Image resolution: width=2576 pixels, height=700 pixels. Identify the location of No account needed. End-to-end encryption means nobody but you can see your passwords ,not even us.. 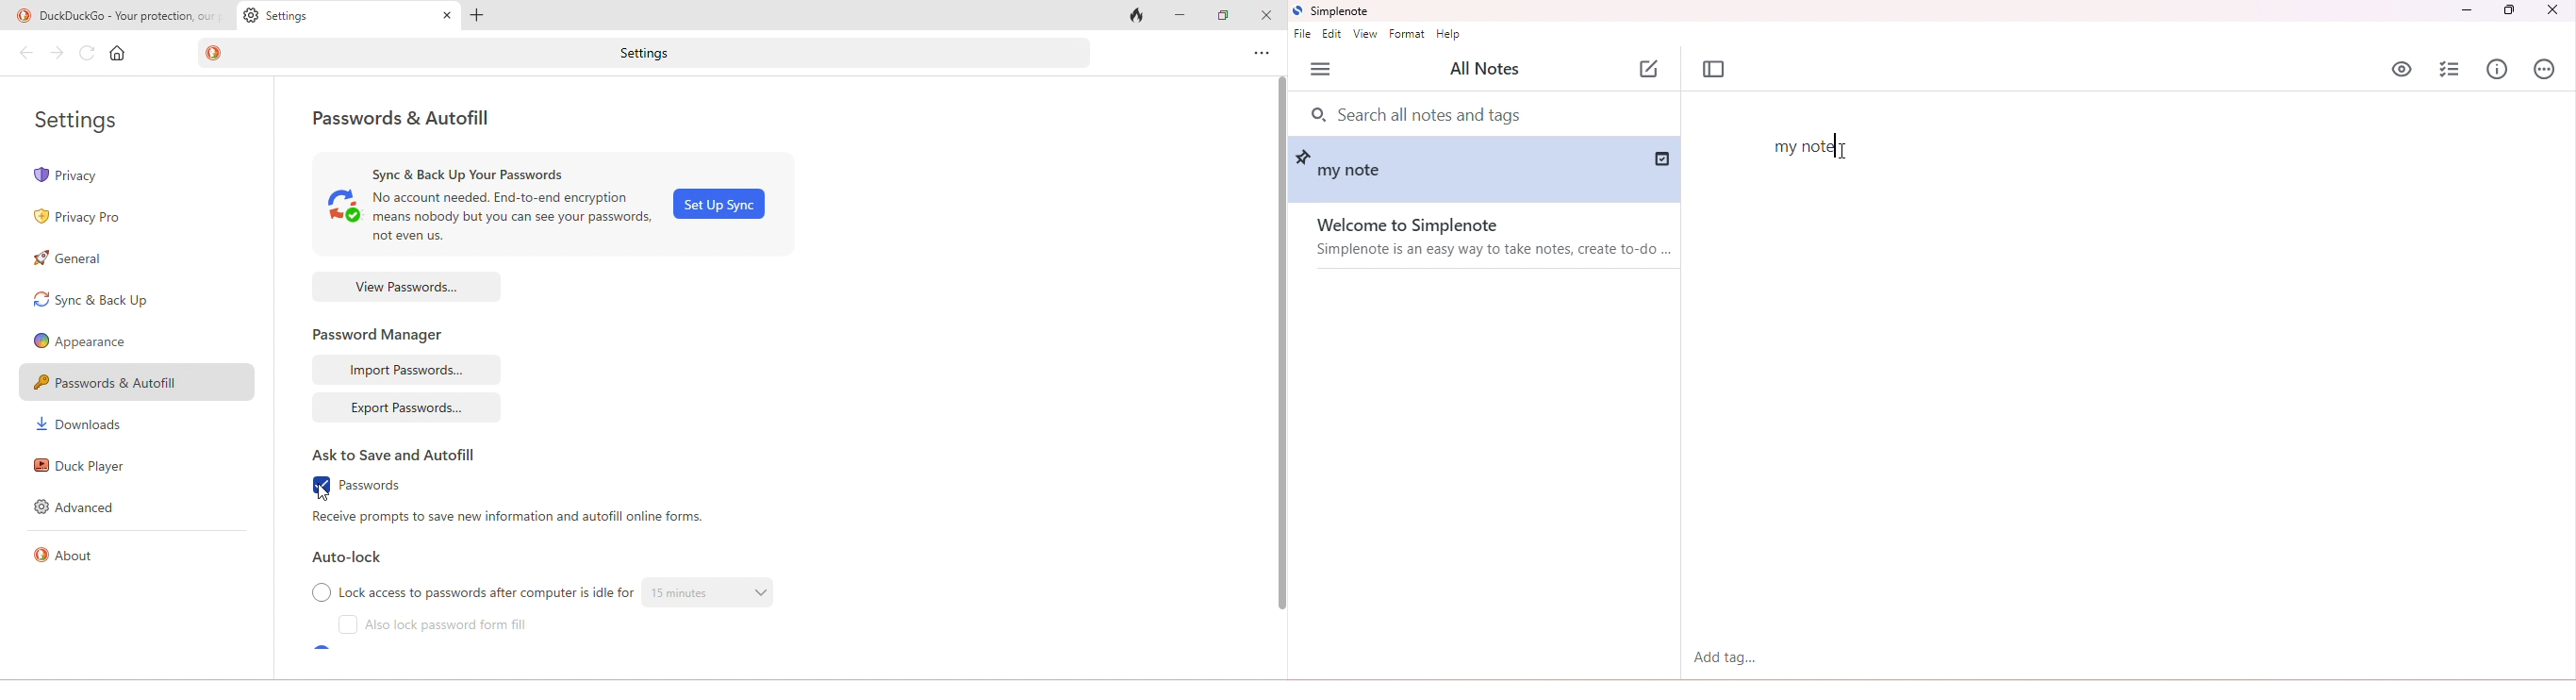
(512, 222).